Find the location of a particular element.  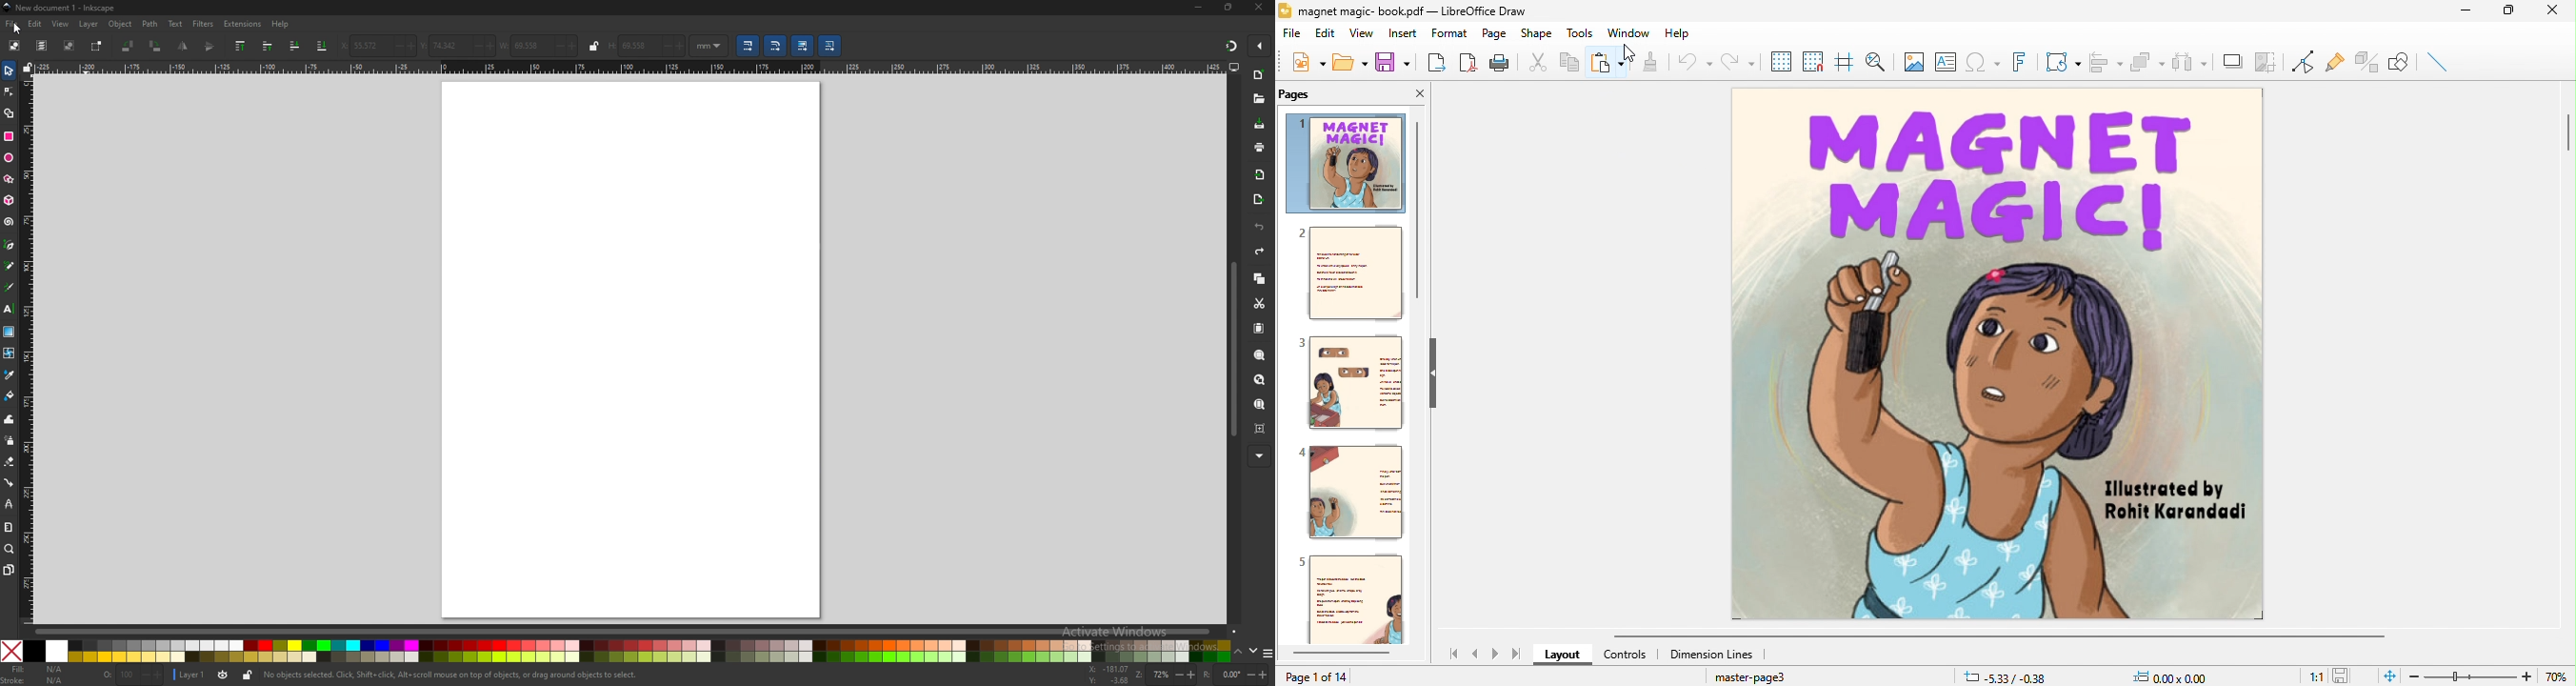

rotation is located at coordinates (1221, 675).